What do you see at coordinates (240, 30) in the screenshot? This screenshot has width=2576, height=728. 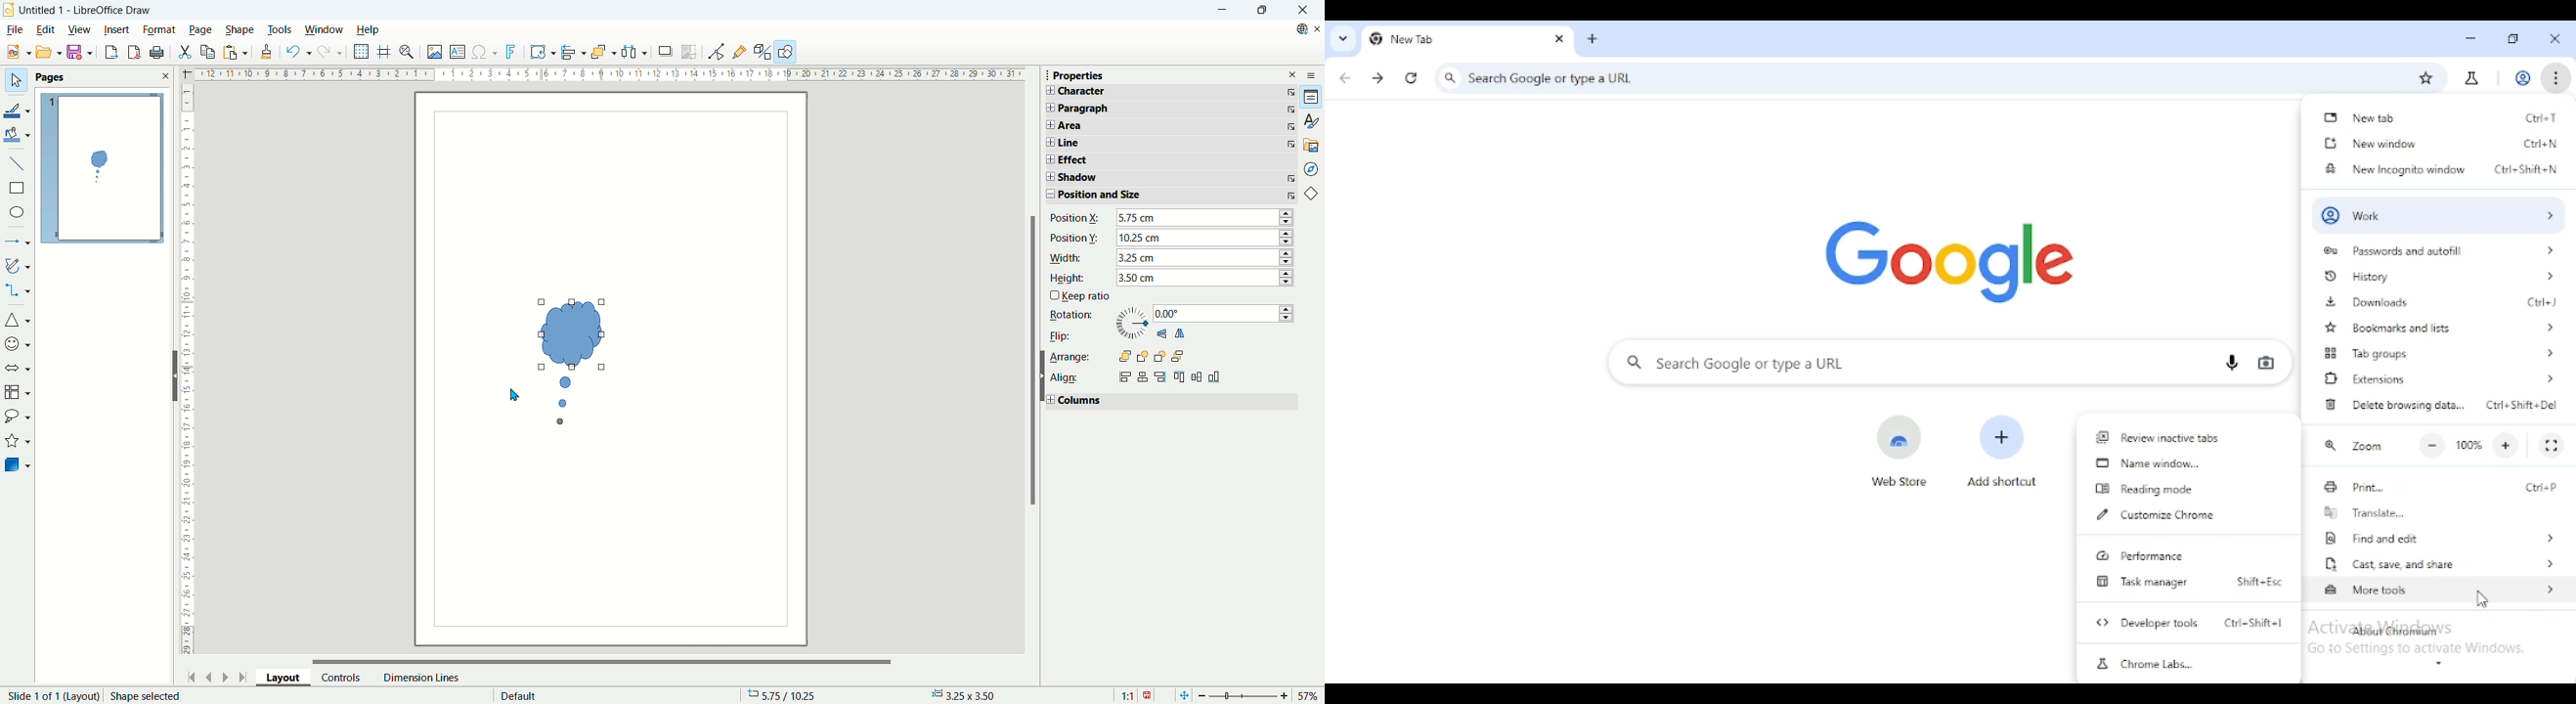 I see `shape` at bounding box center [240, 30].